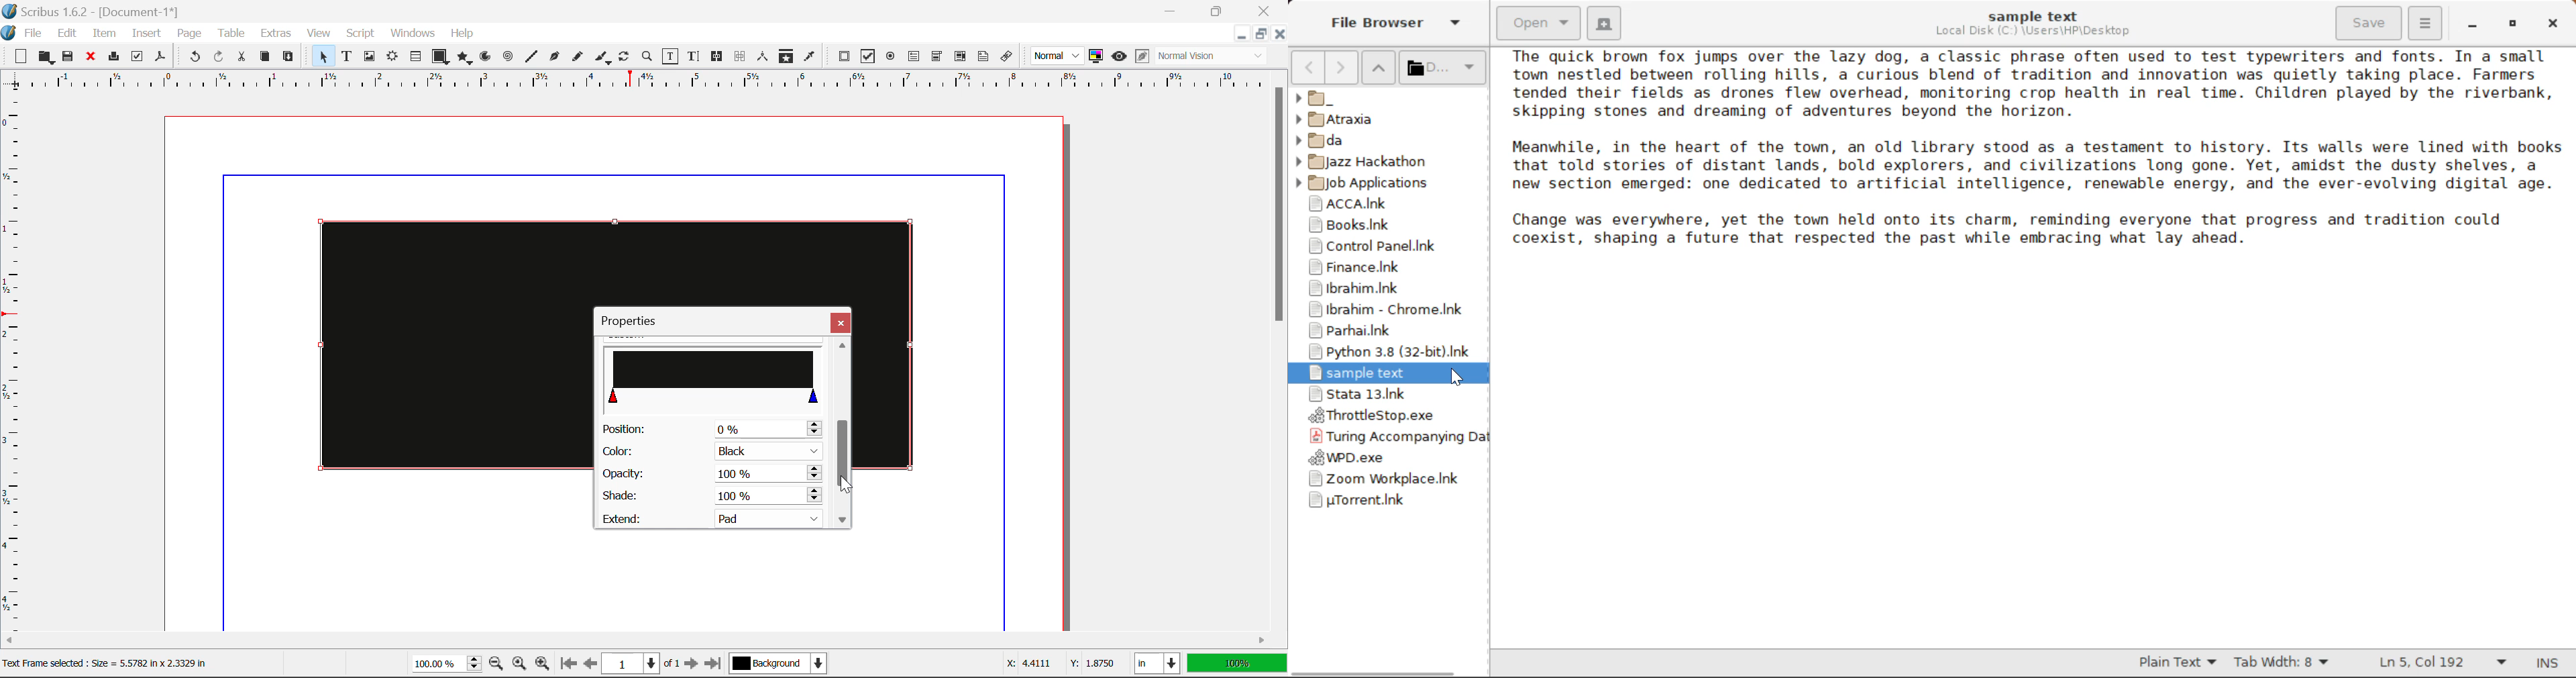 This screenshot has width=2576, height=700. What do you see at coordinates (160, 58) in the screenshot?
I see `Save as Pdf` at bounding box center [160, 58].